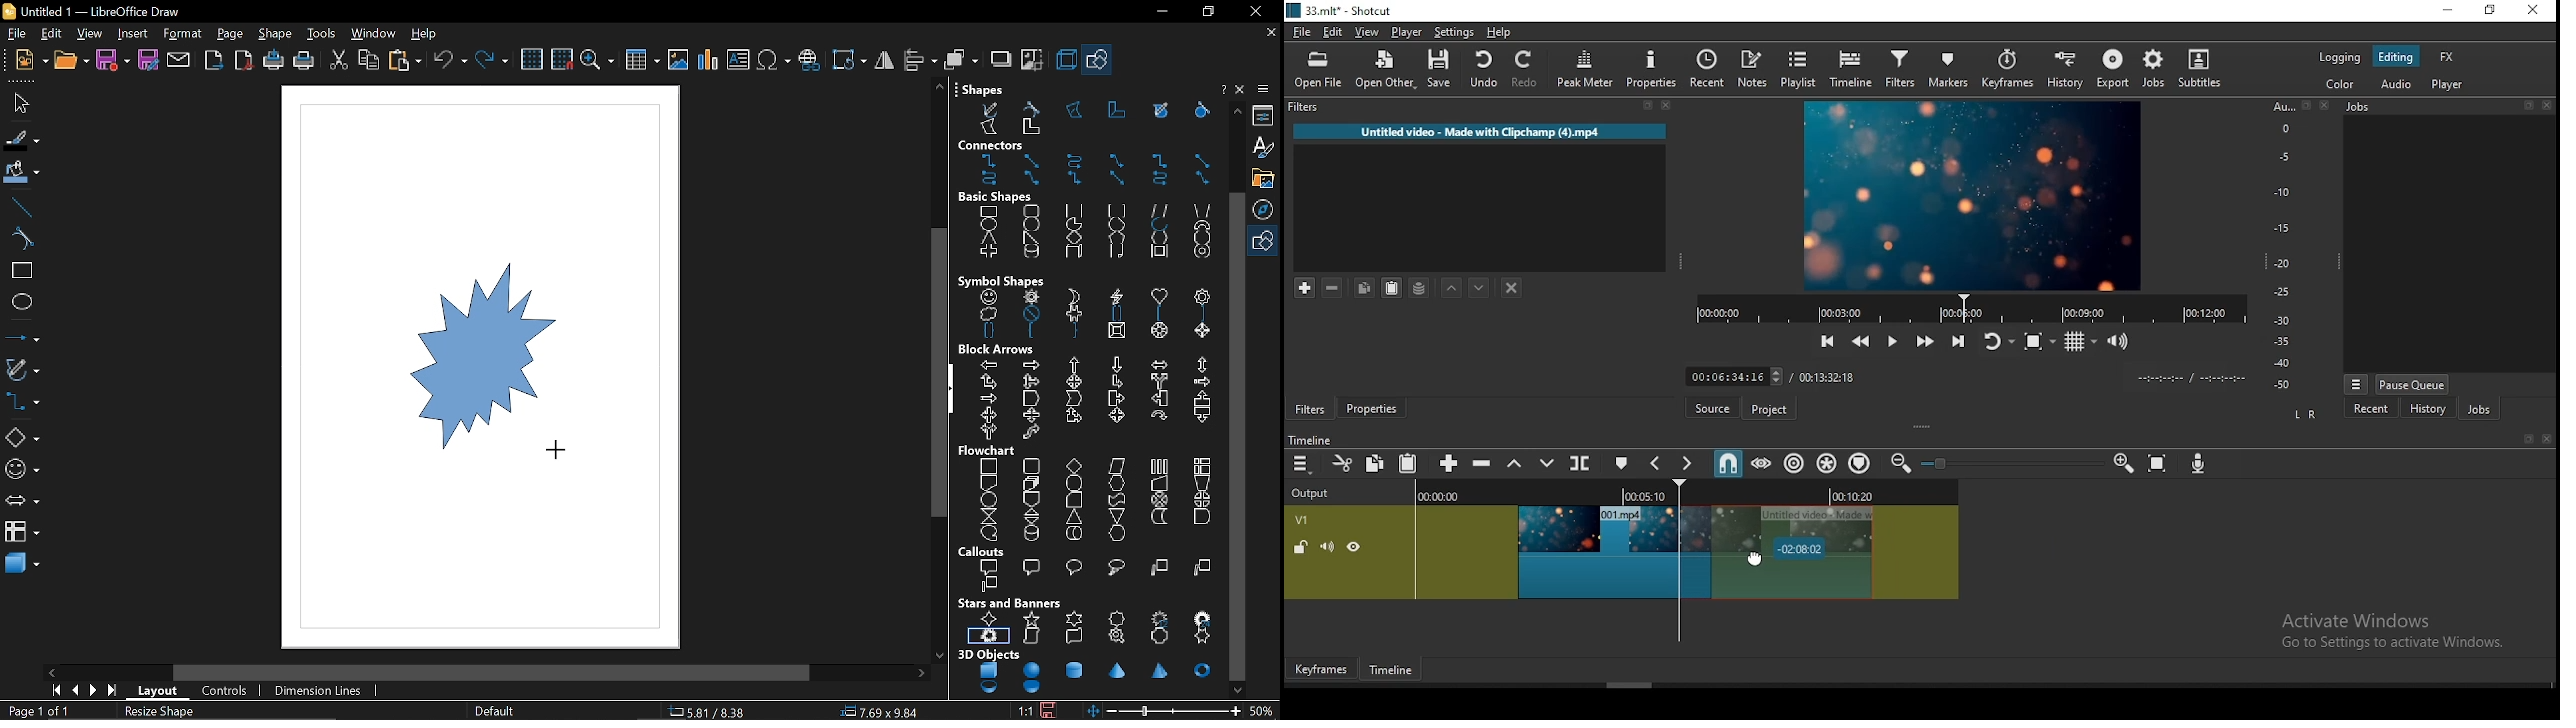 This screenshot has height=728, width=2576. I want to click on flowchart, so click(1091, 493).